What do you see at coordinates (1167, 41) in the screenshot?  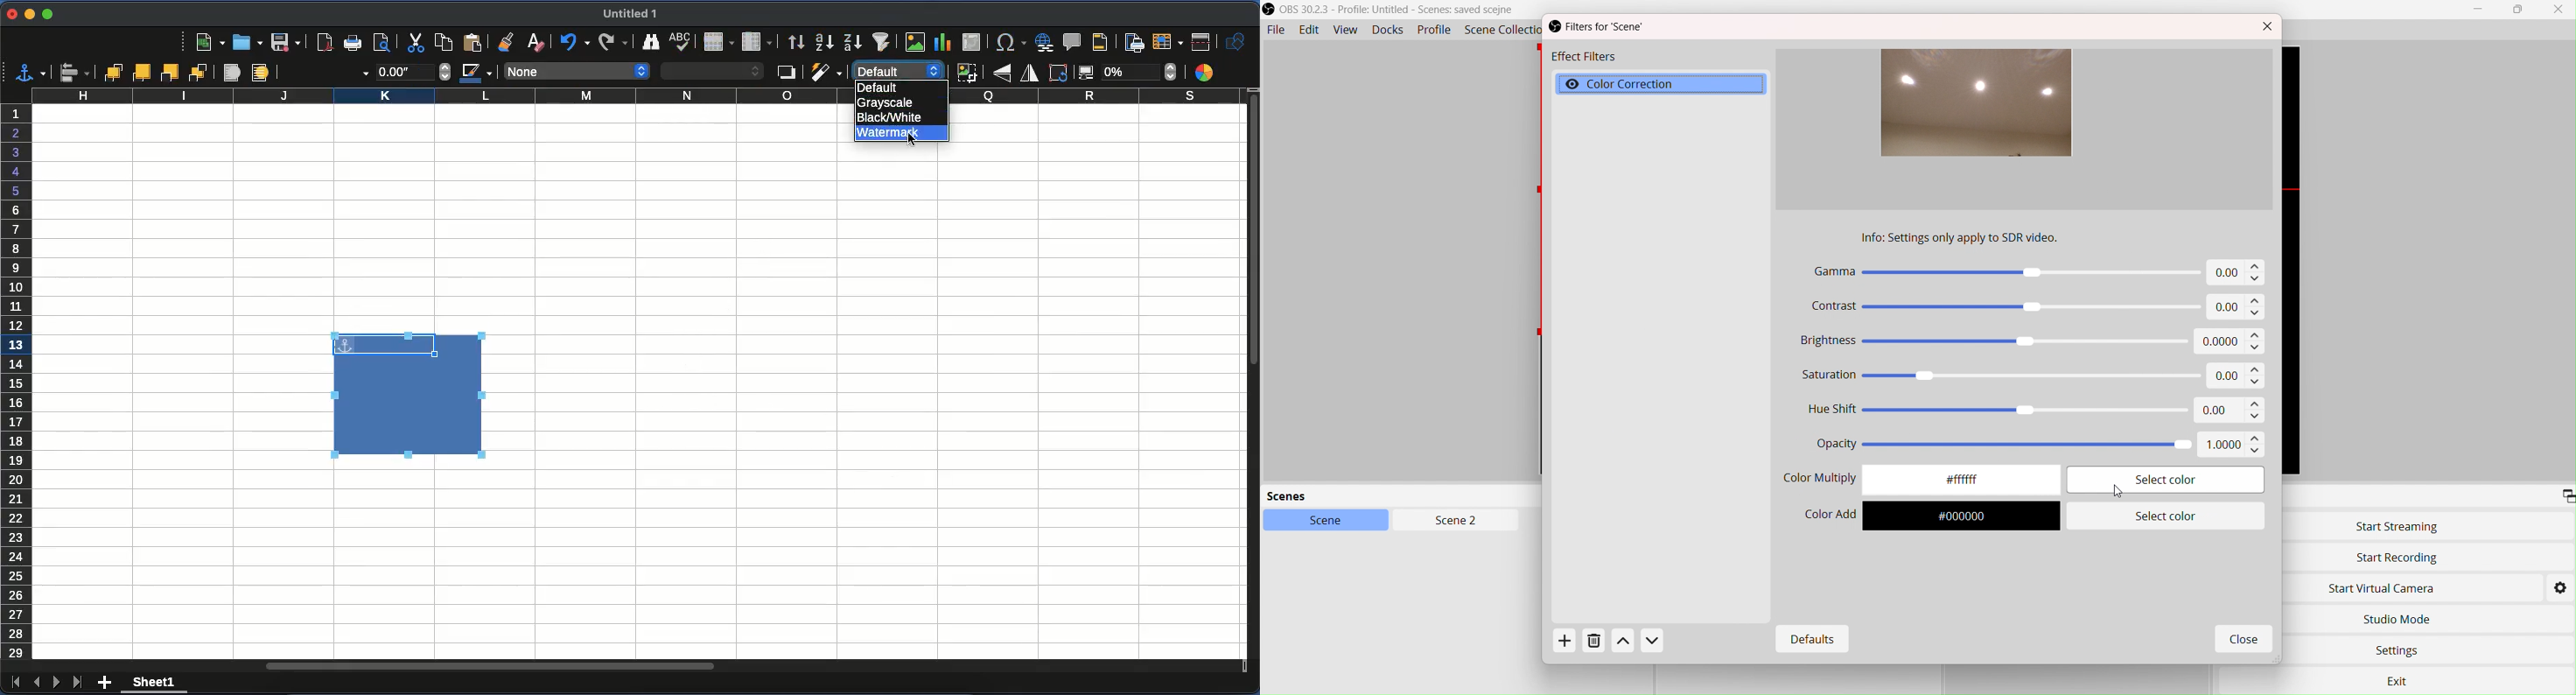 I see `freeze rows and columns` at bounding box center [1167, 41].